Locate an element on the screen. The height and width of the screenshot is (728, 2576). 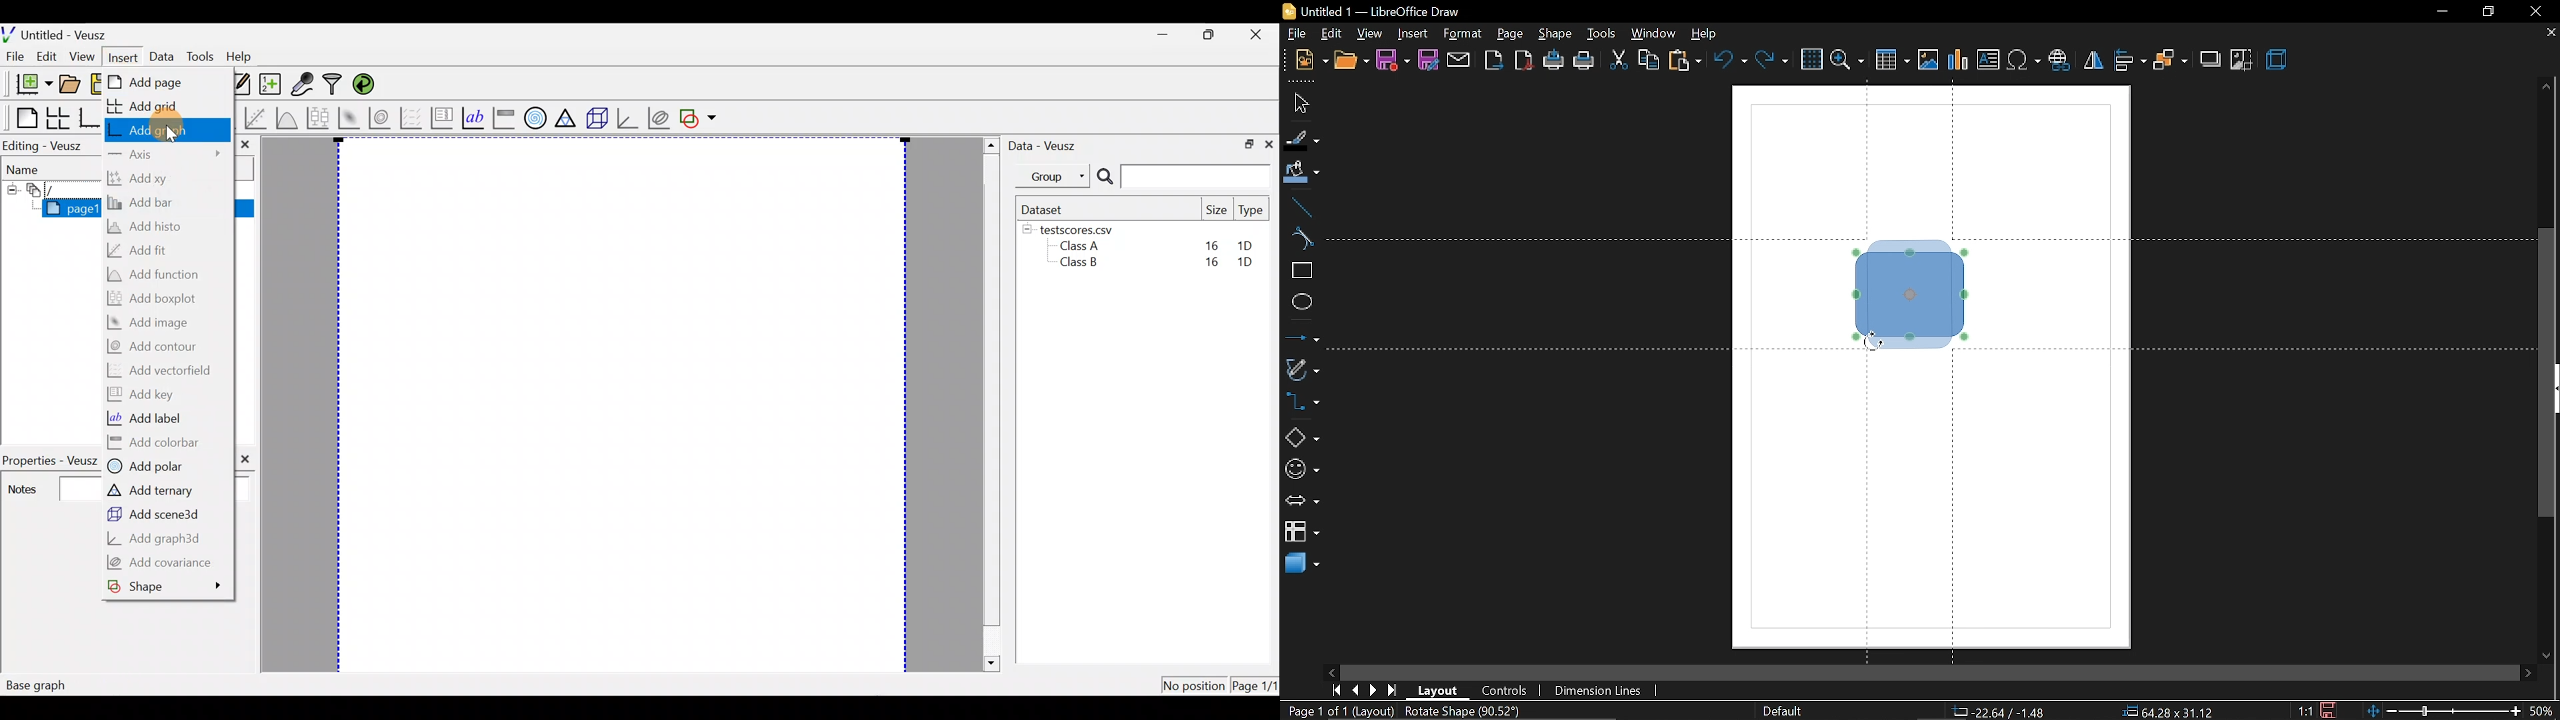
3d scene is located at coordinates (597, 118).